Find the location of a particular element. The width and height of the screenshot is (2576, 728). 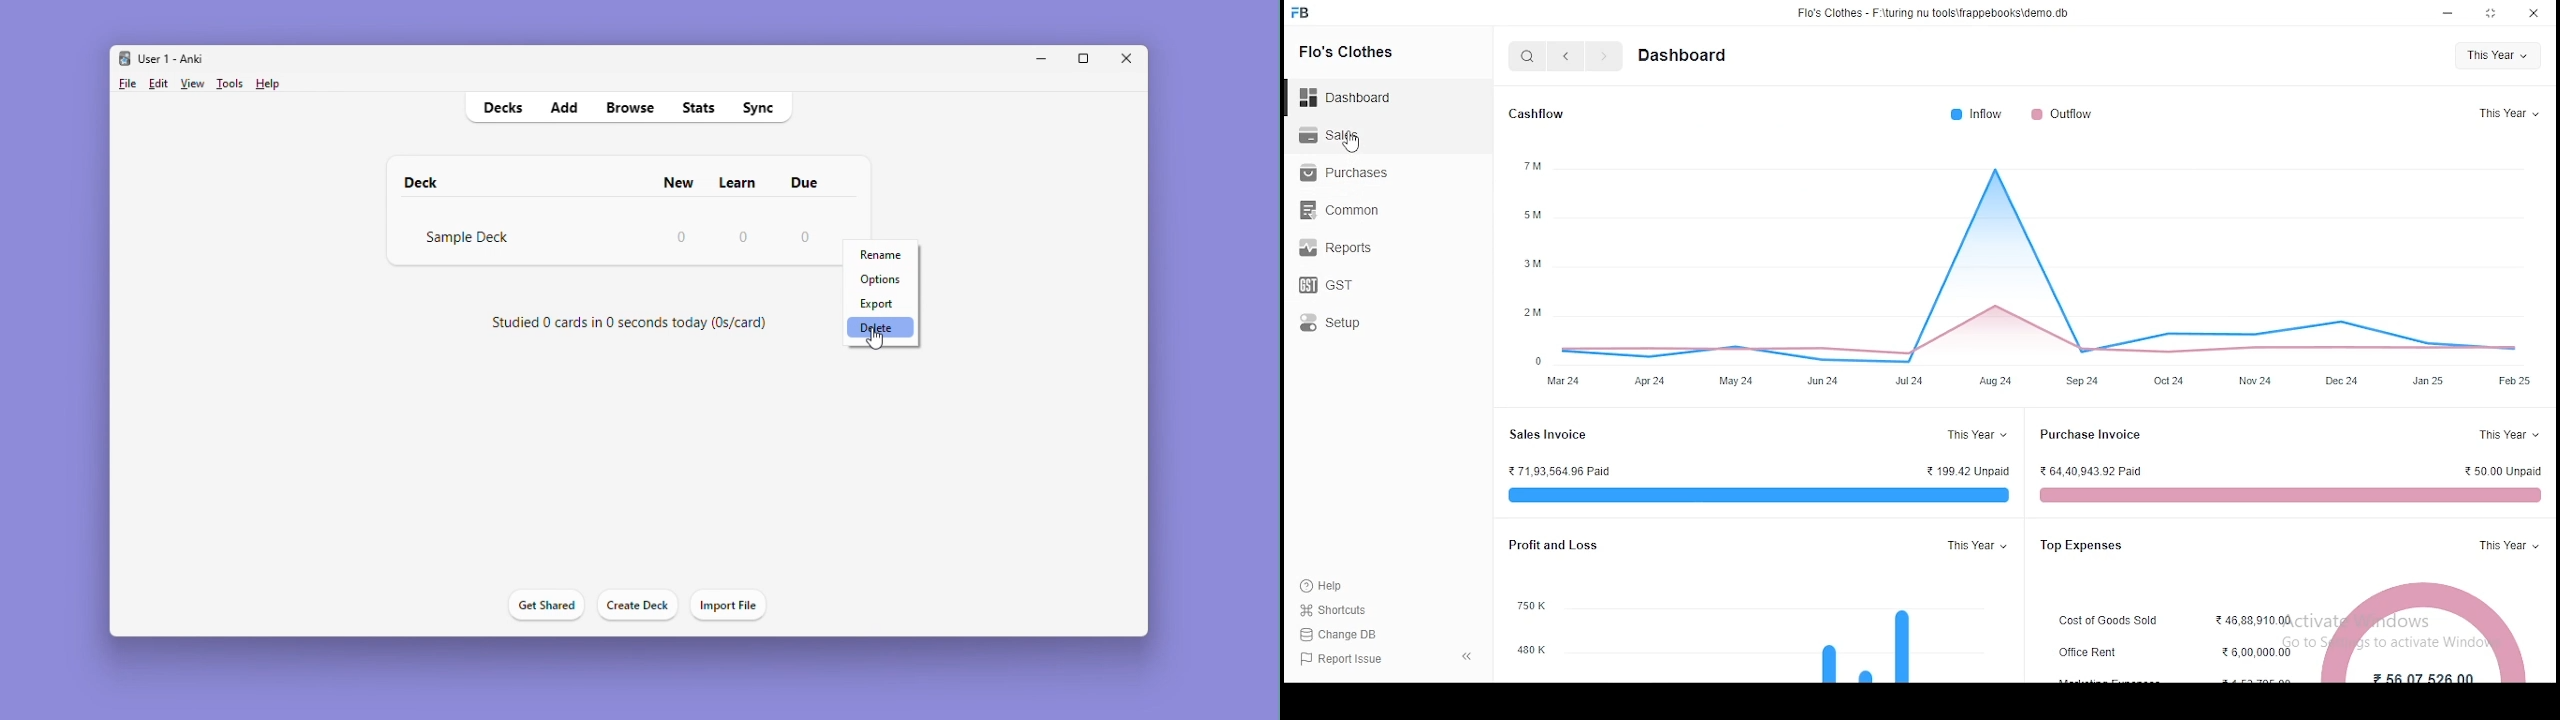

Office Rent is located at coordinates (2088, 653).